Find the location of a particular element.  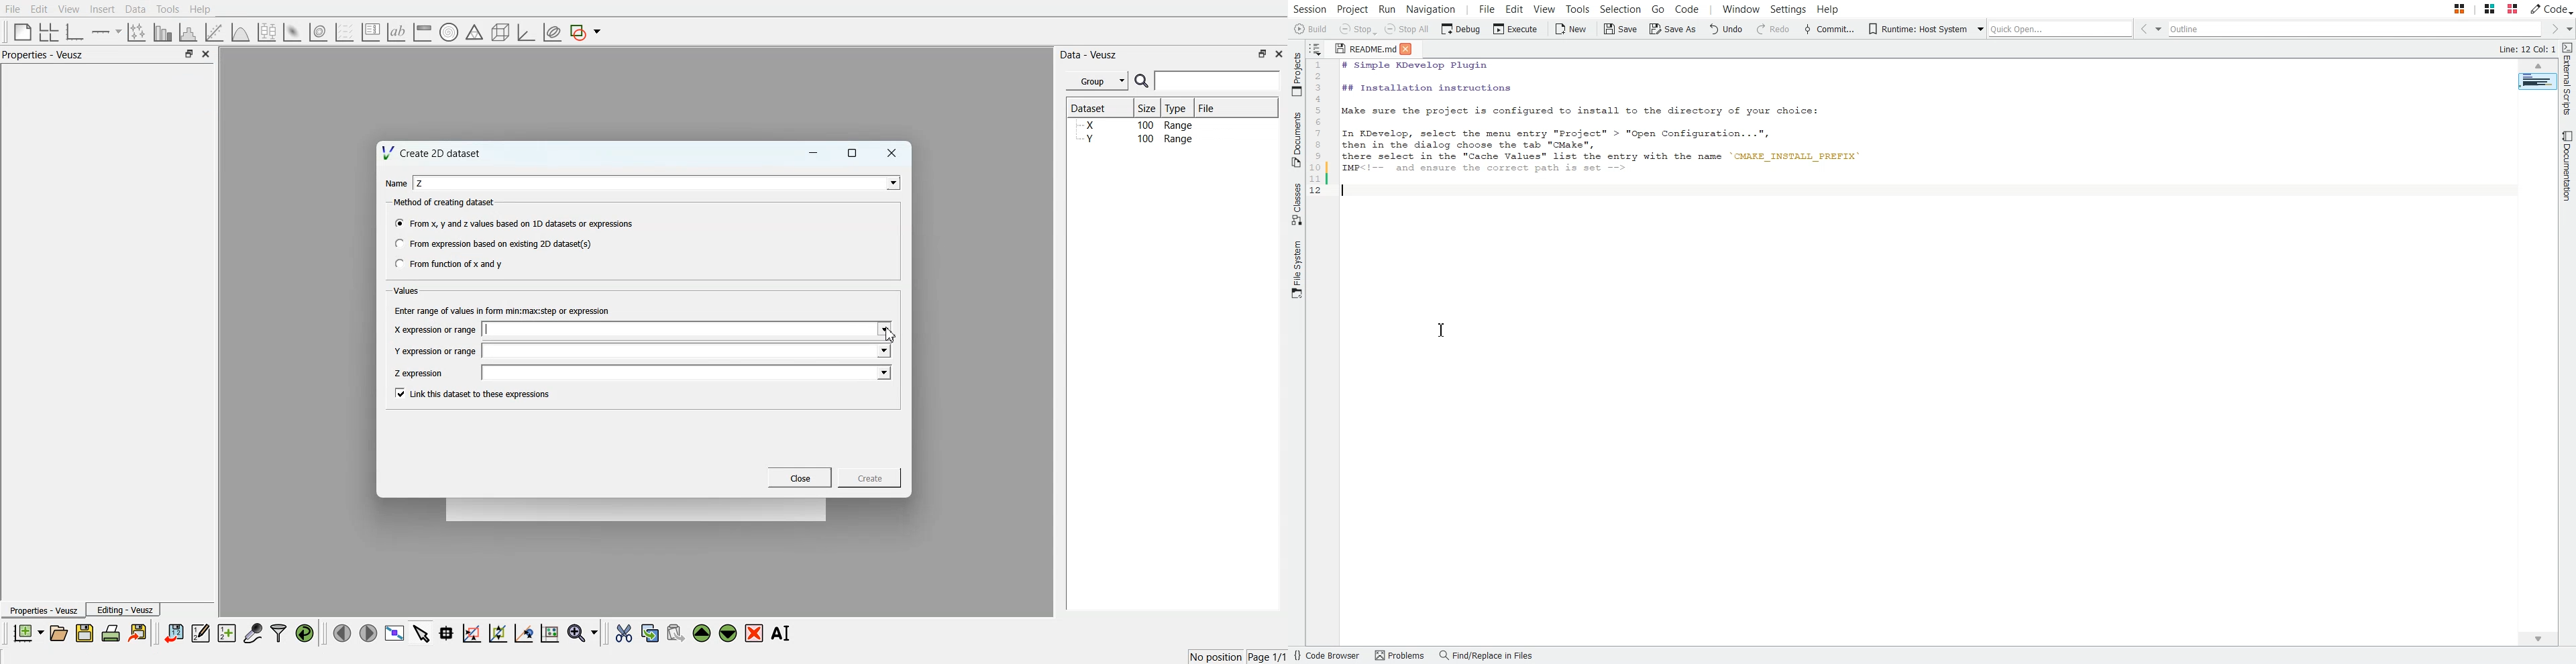

Cursor is located at coordinates (893, 335).